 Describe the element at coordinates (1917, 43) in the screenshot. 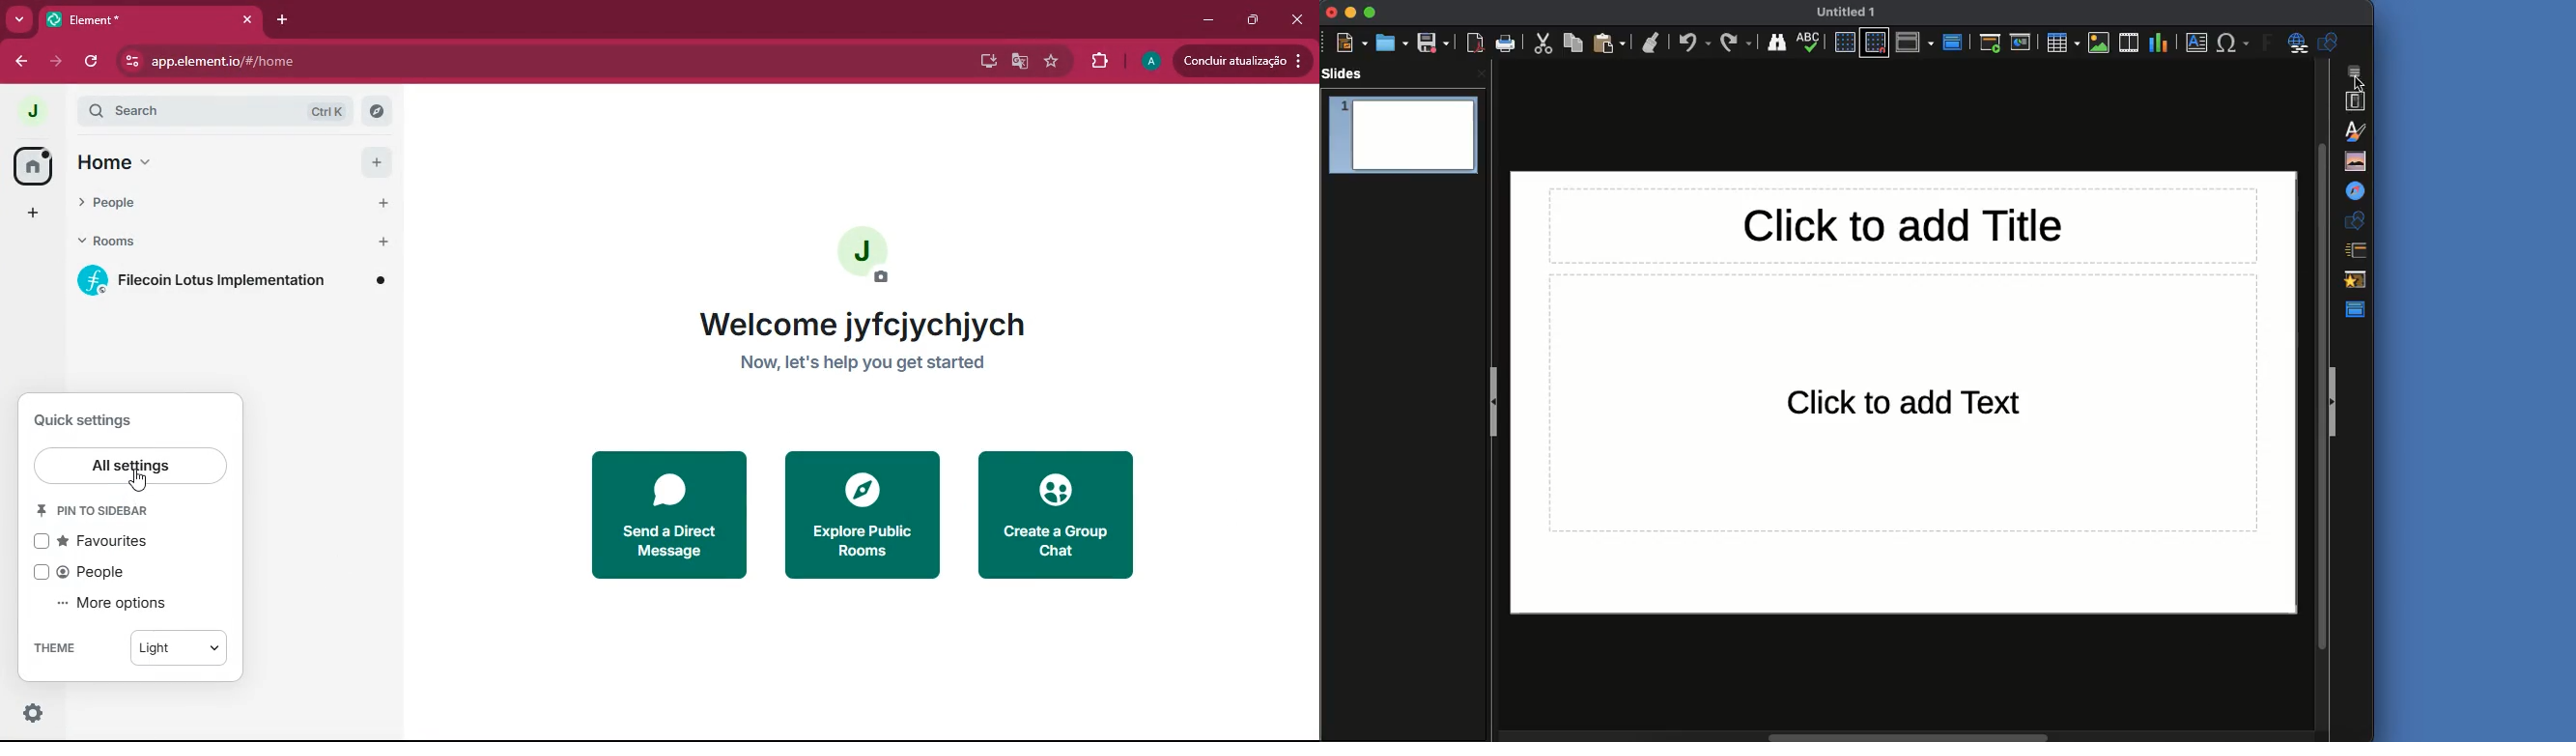

I see `Display views` at that location.